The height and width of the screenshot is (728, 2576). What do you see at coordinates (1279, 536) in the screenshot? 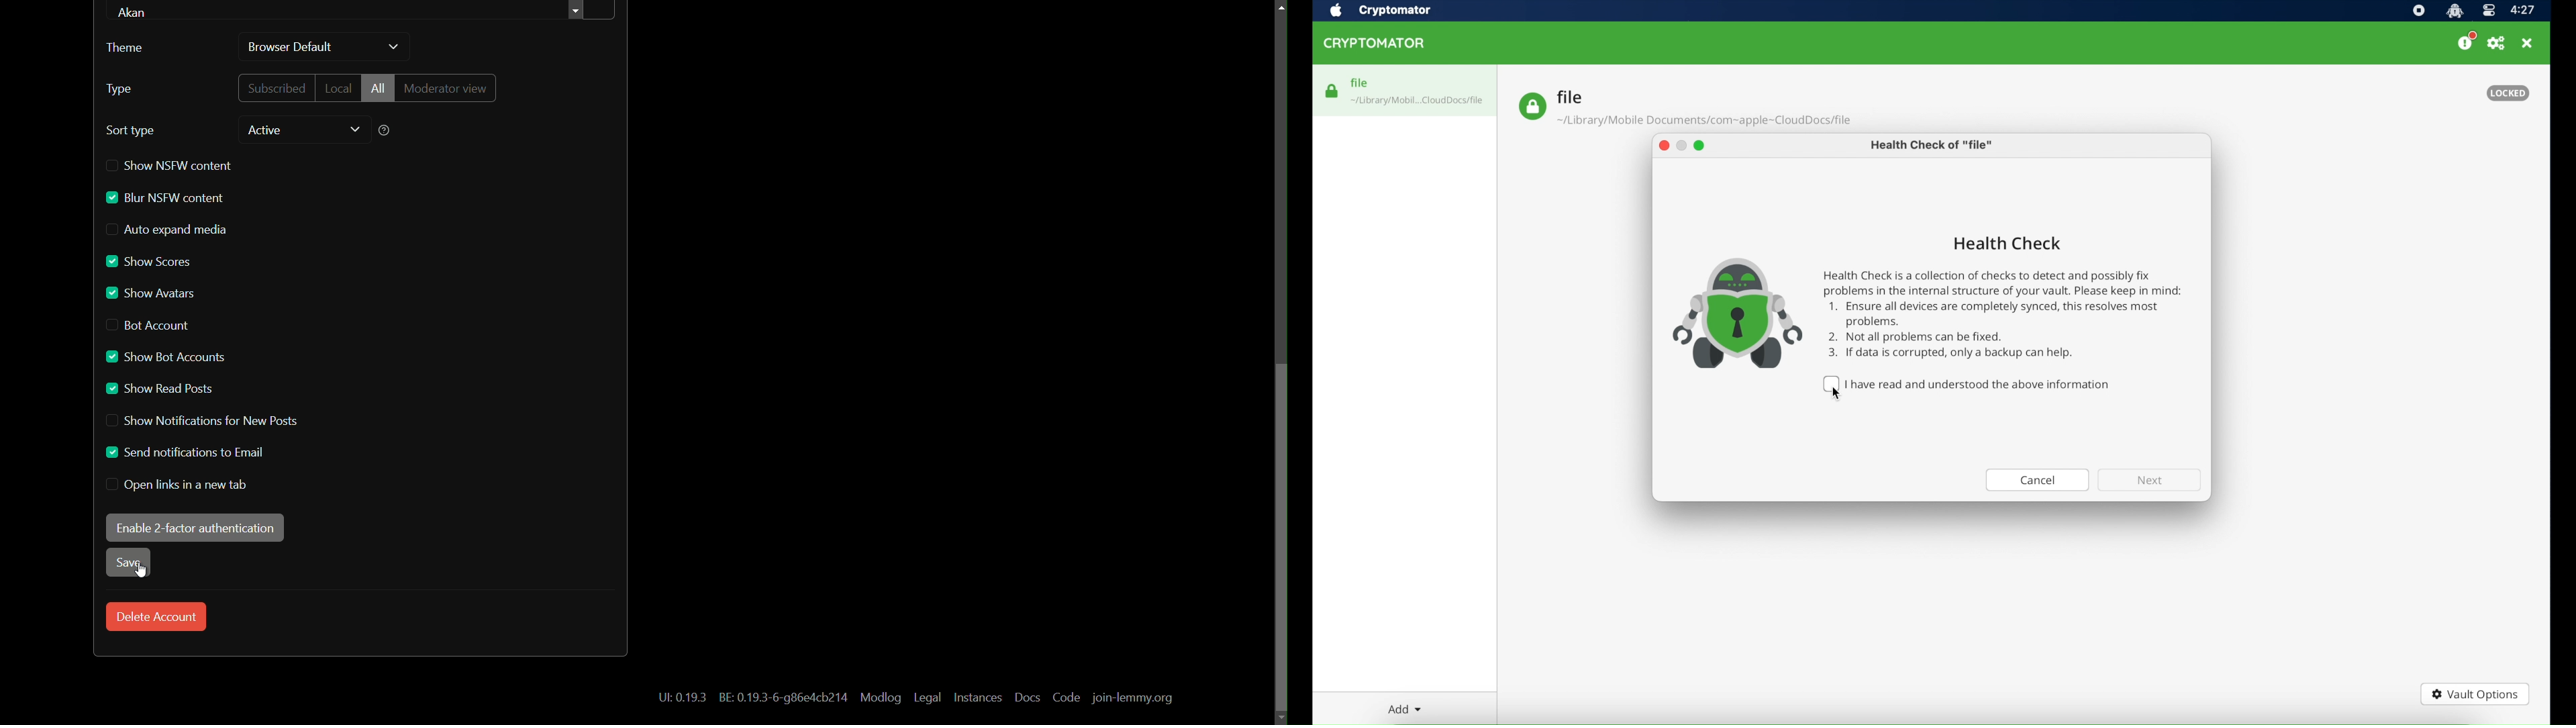
I see `vertical scroll  bar` at bounding box center [1279, 536].